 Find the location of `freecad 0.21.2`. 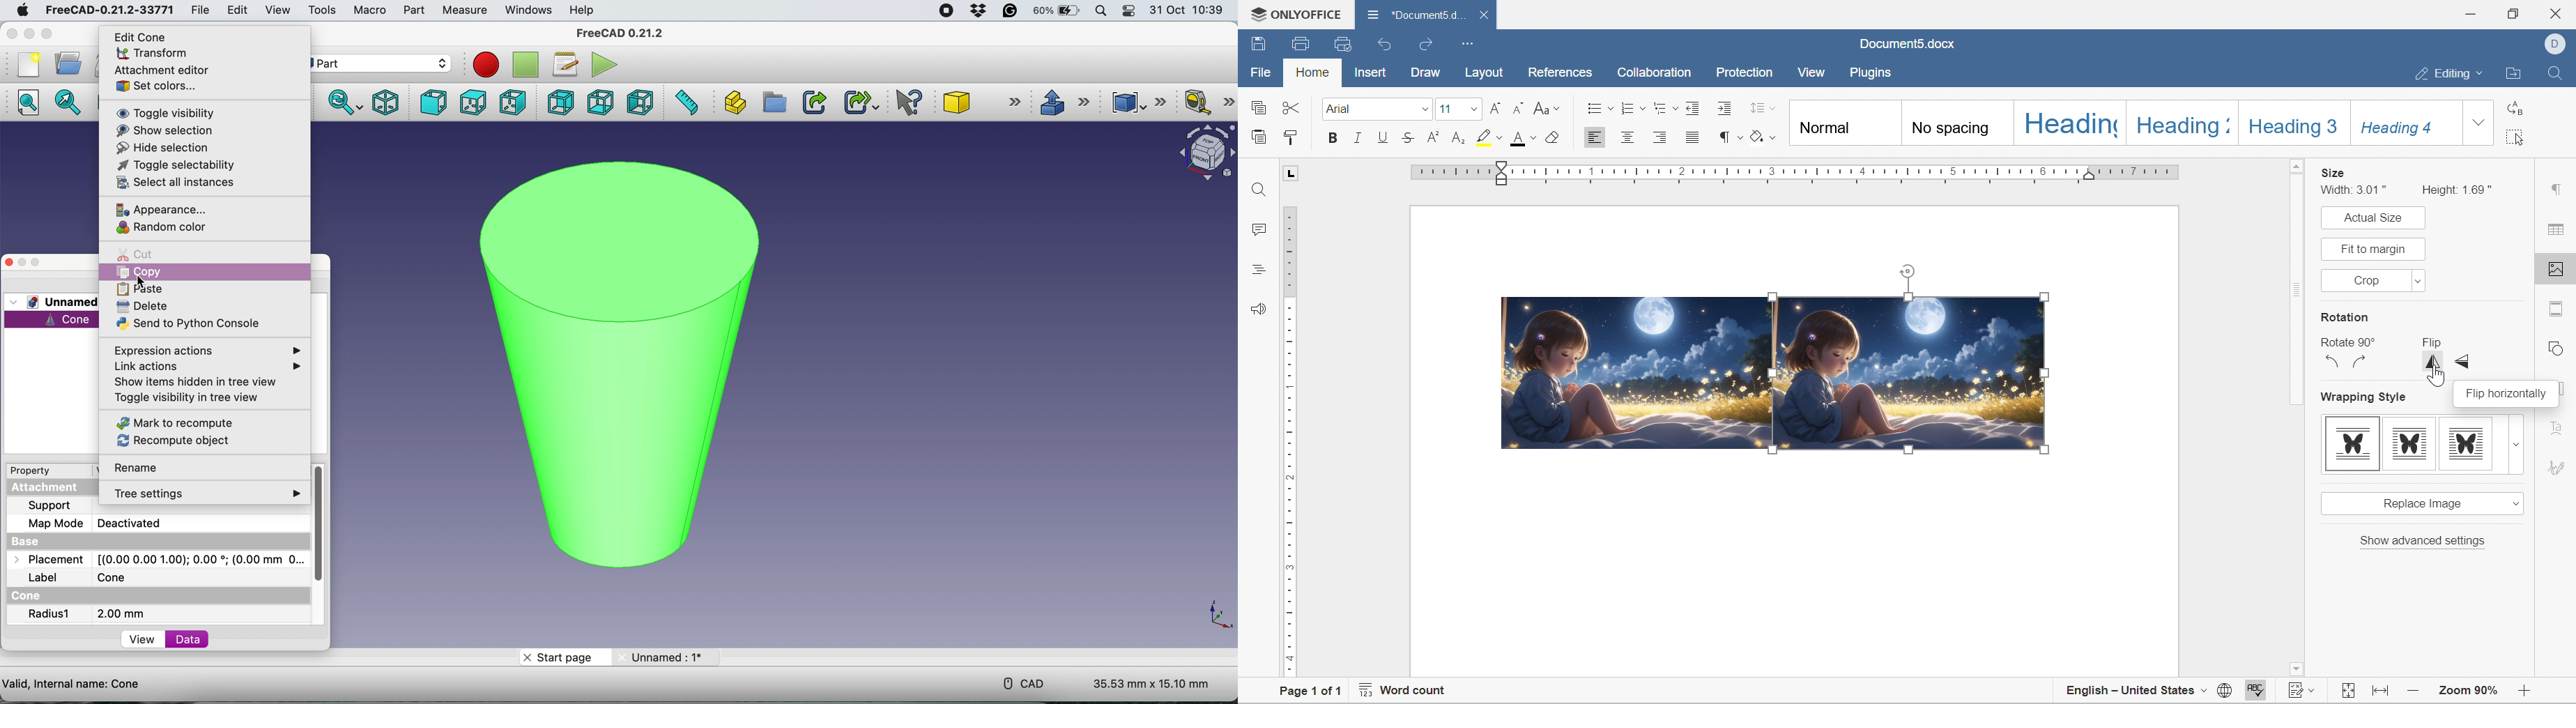

freecad 0.21.2 is located at coordinates (618, 33).